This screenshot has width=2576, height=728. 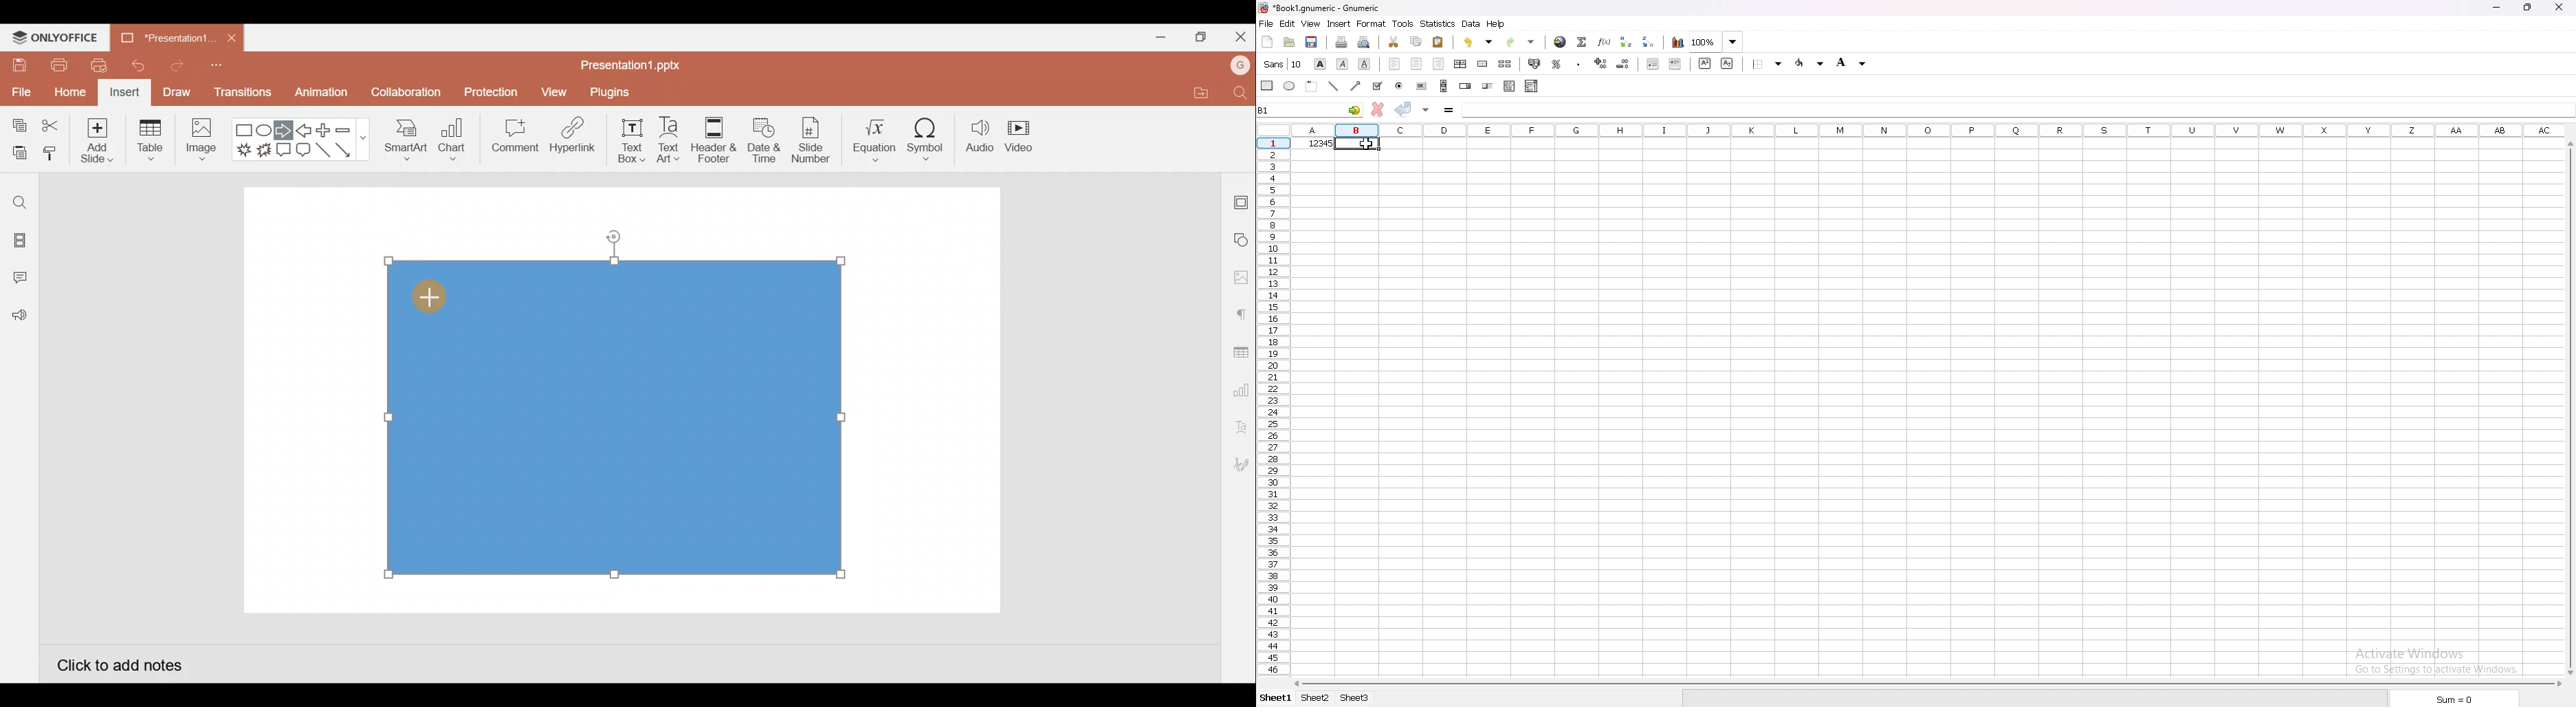 I want to click on Audio, so click(x=980, y=136).